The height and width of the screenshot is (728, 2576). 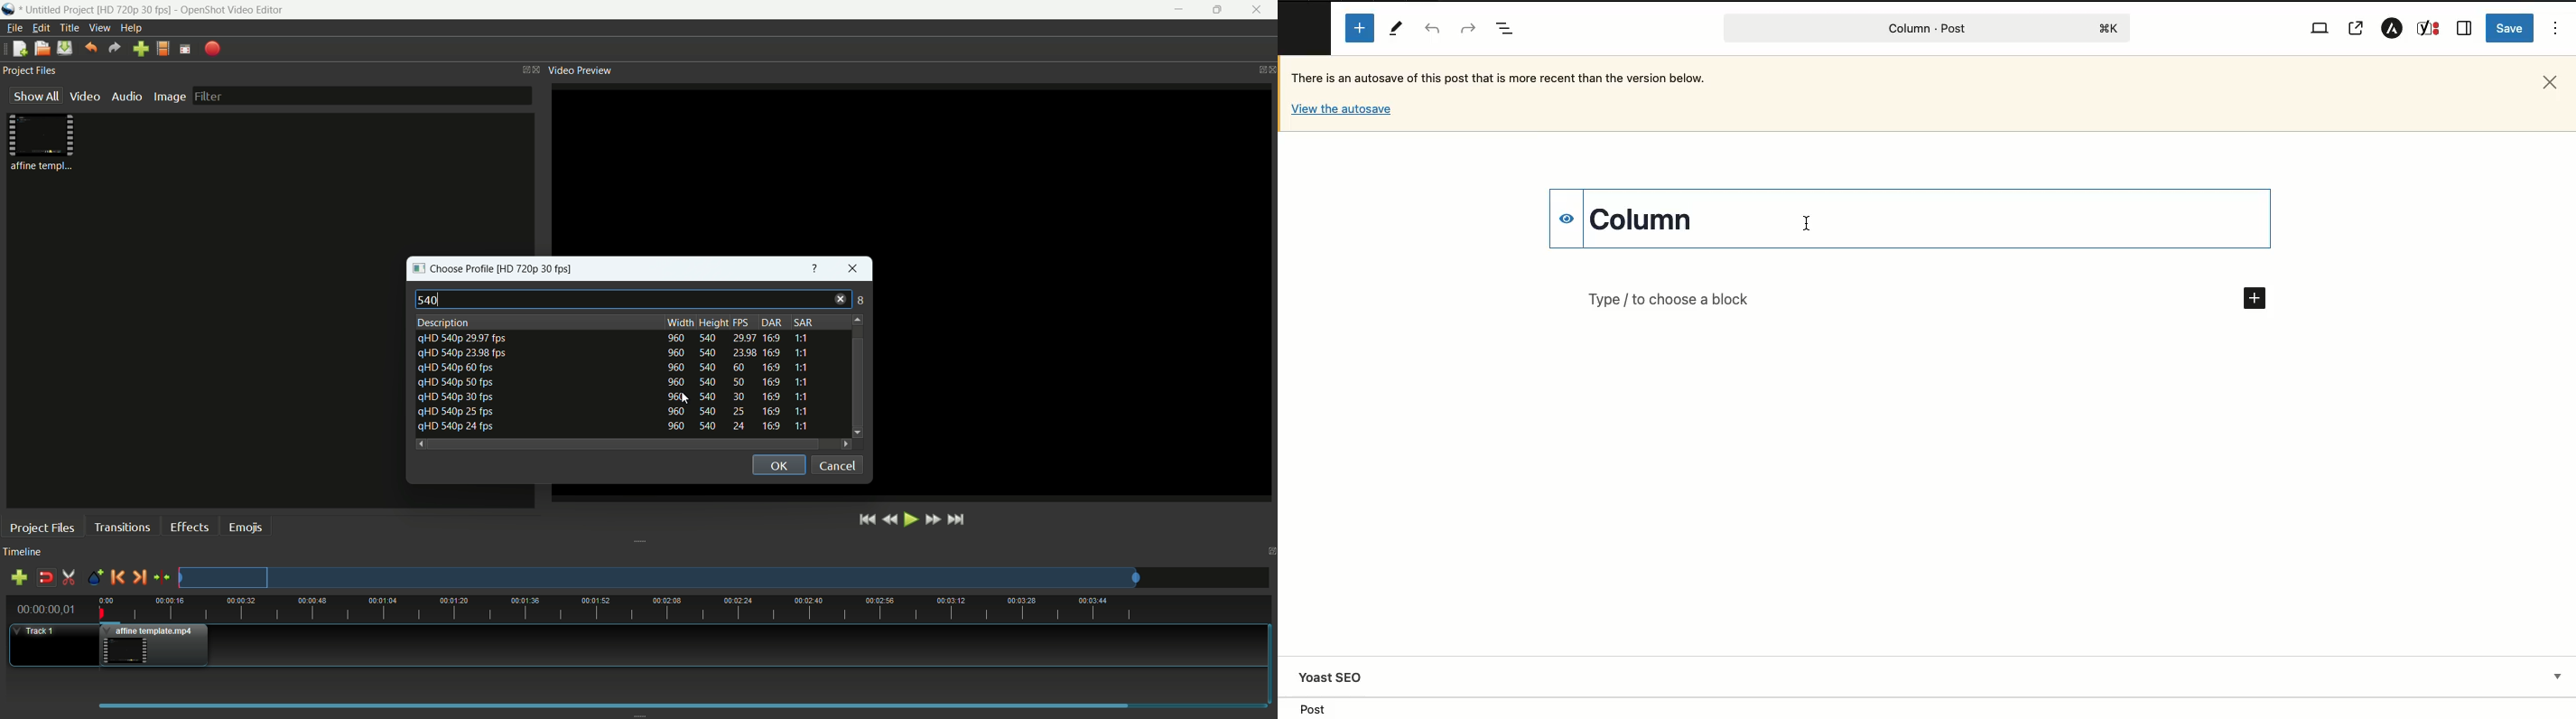 What do you see at coordinates (616, 382) in the screenshot?
I see `profile-4` at bounding box center [616, 382].